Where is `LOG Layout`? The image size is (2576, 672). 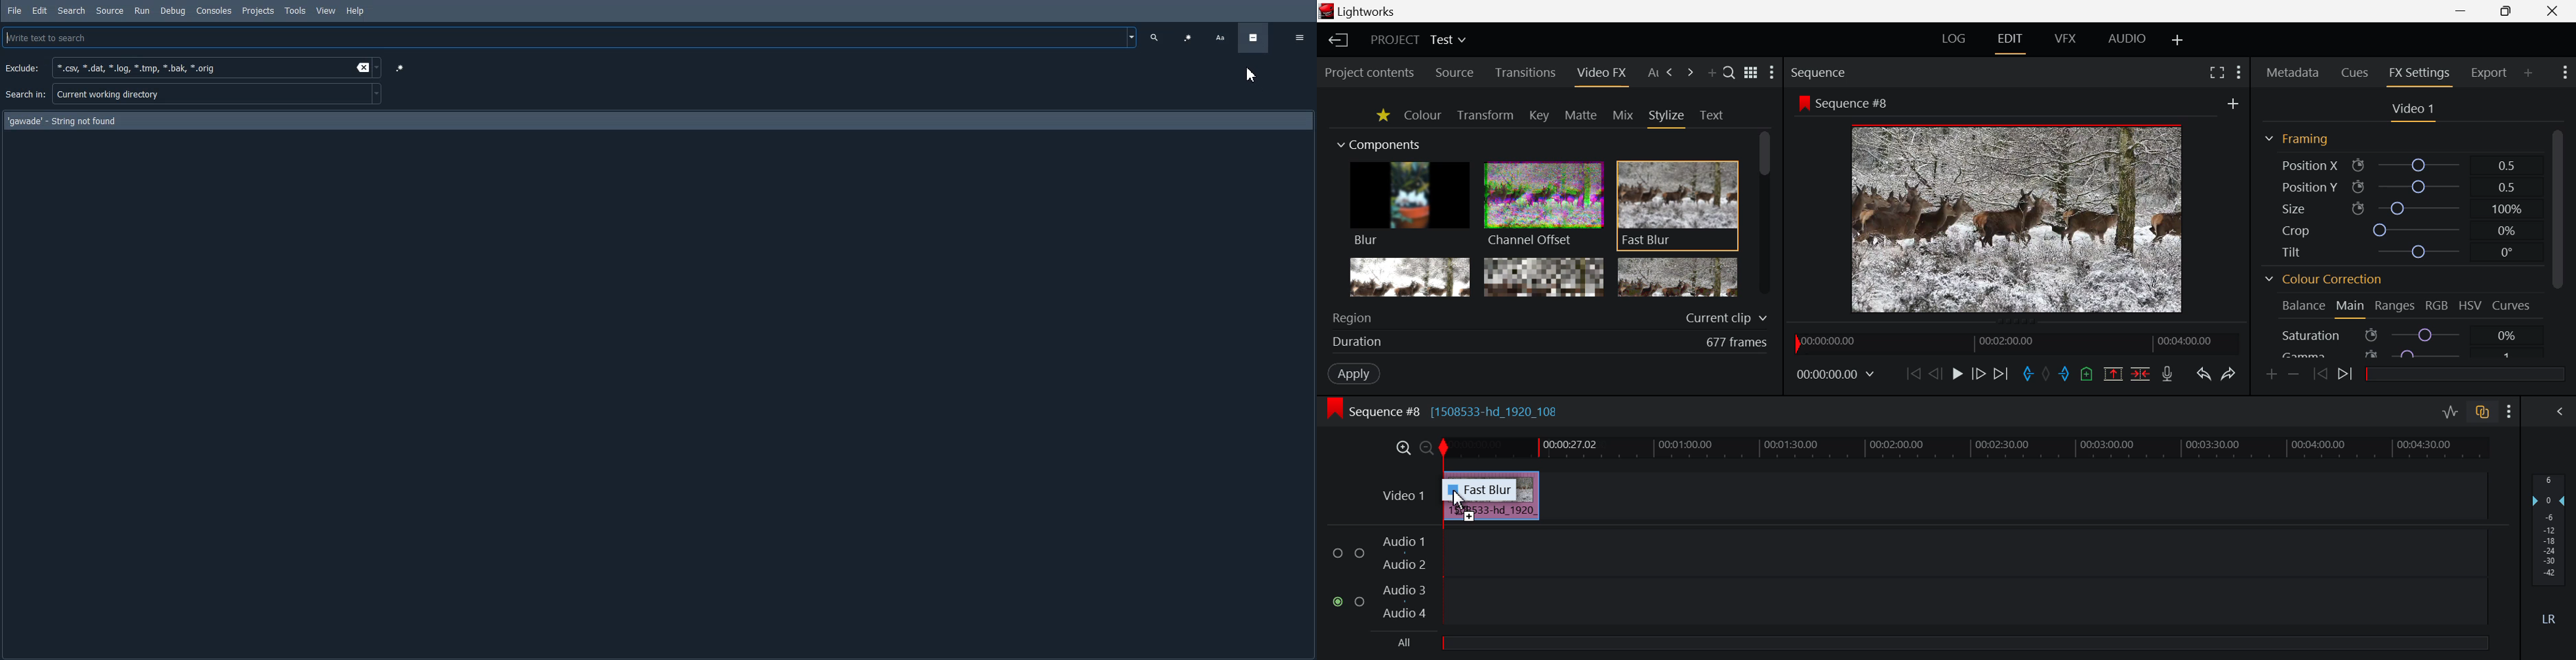
LOG Layout is located at coordinates (1954, 42).